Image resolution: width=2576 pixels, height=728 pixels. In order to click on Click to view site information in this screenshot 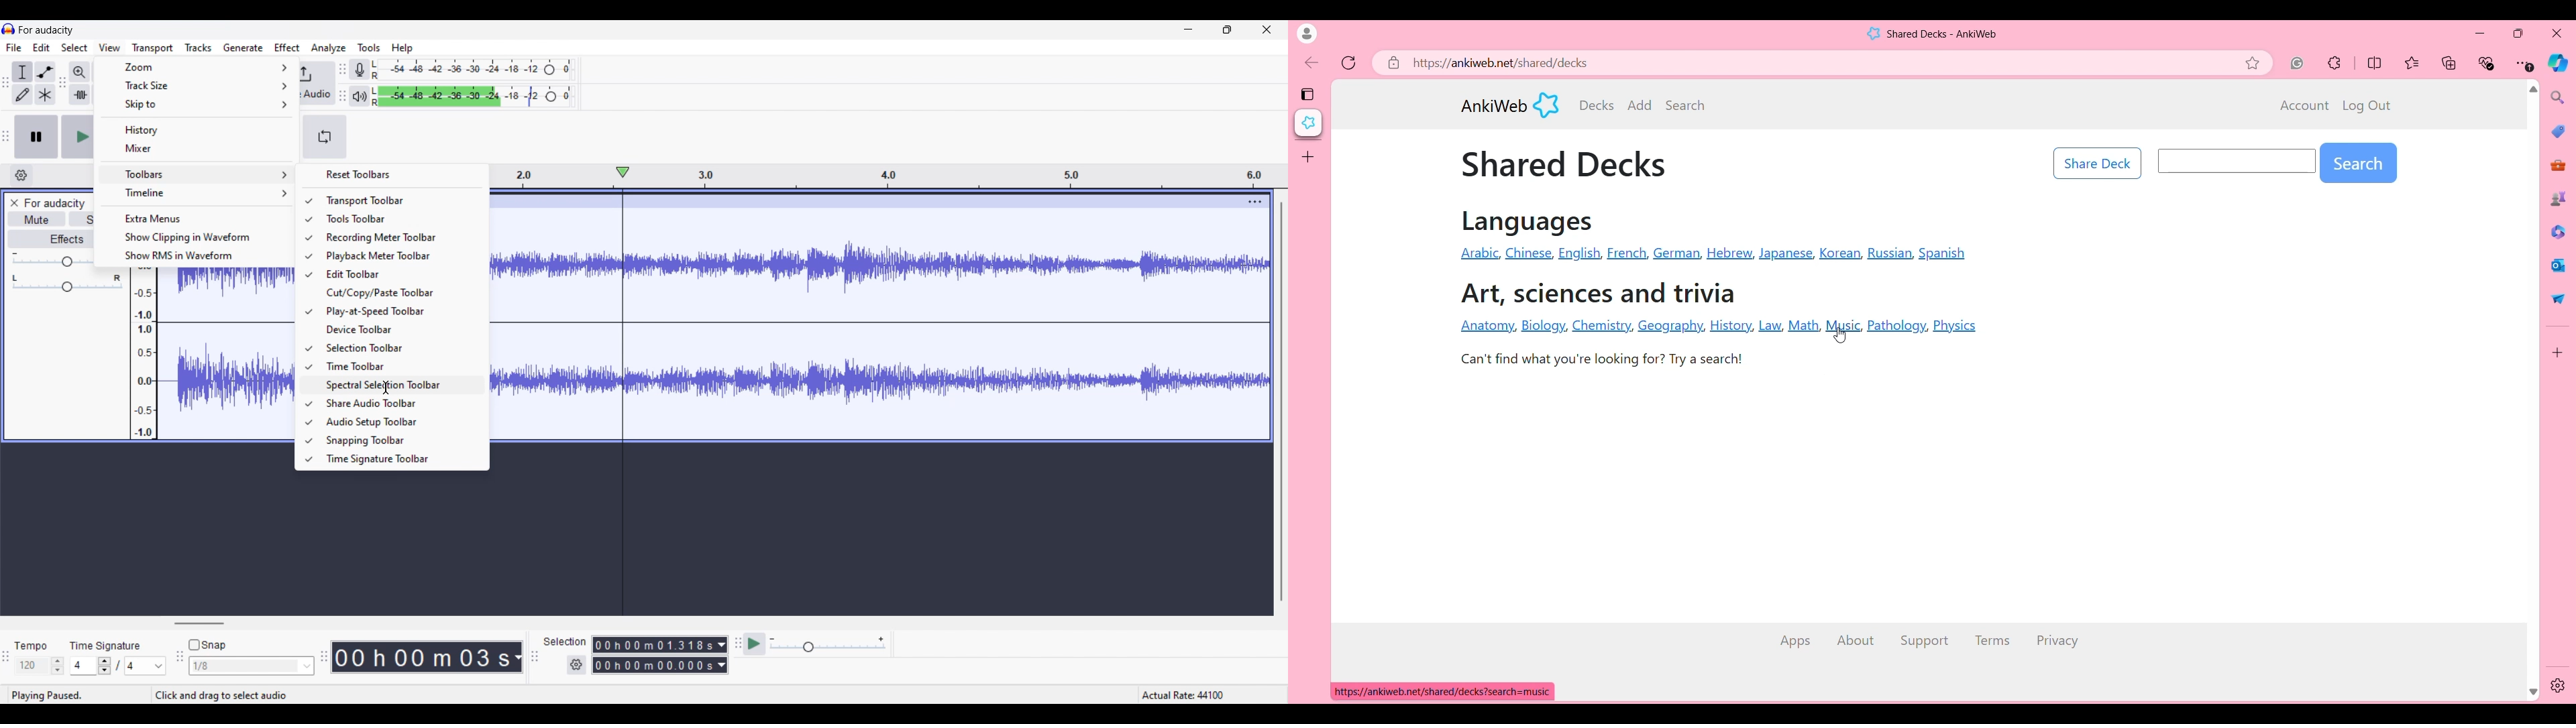, I will do `click(1392, 61)`.